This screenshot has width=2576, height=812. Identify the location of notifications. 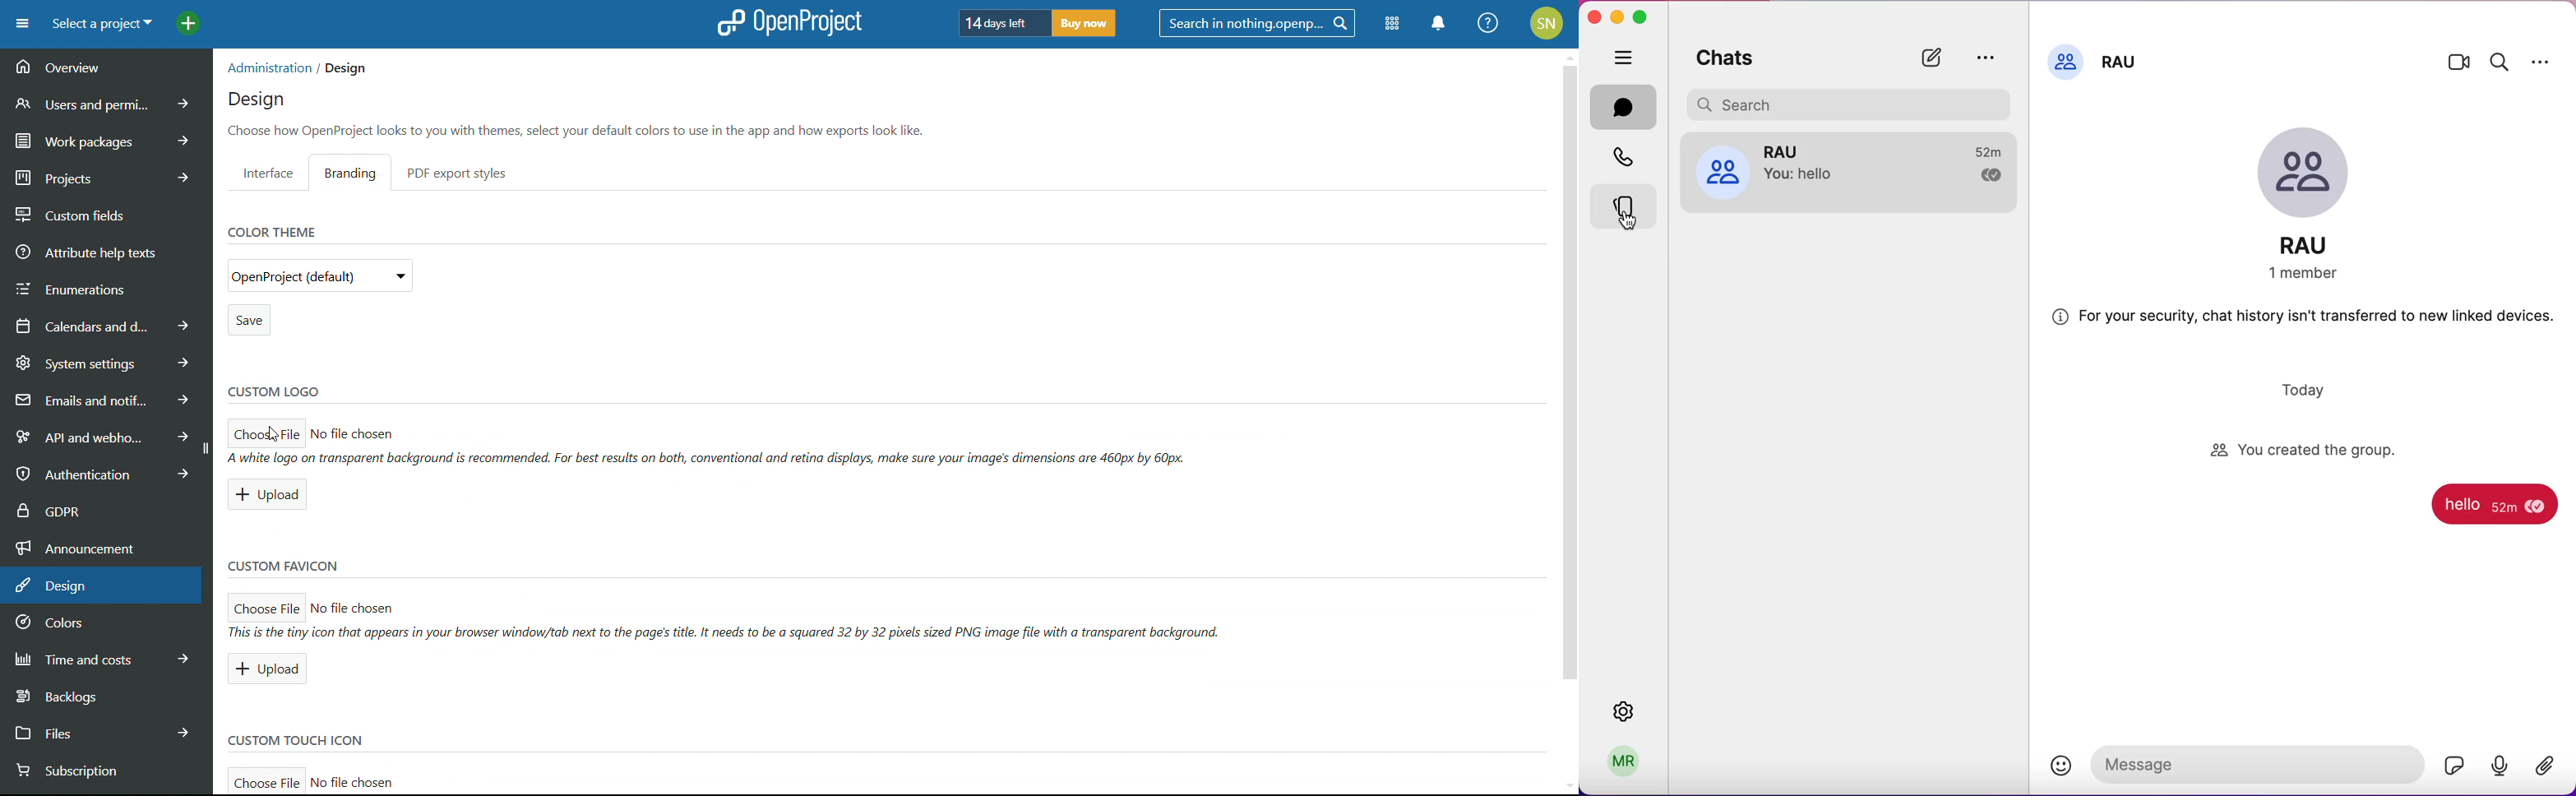
(1440, 23).